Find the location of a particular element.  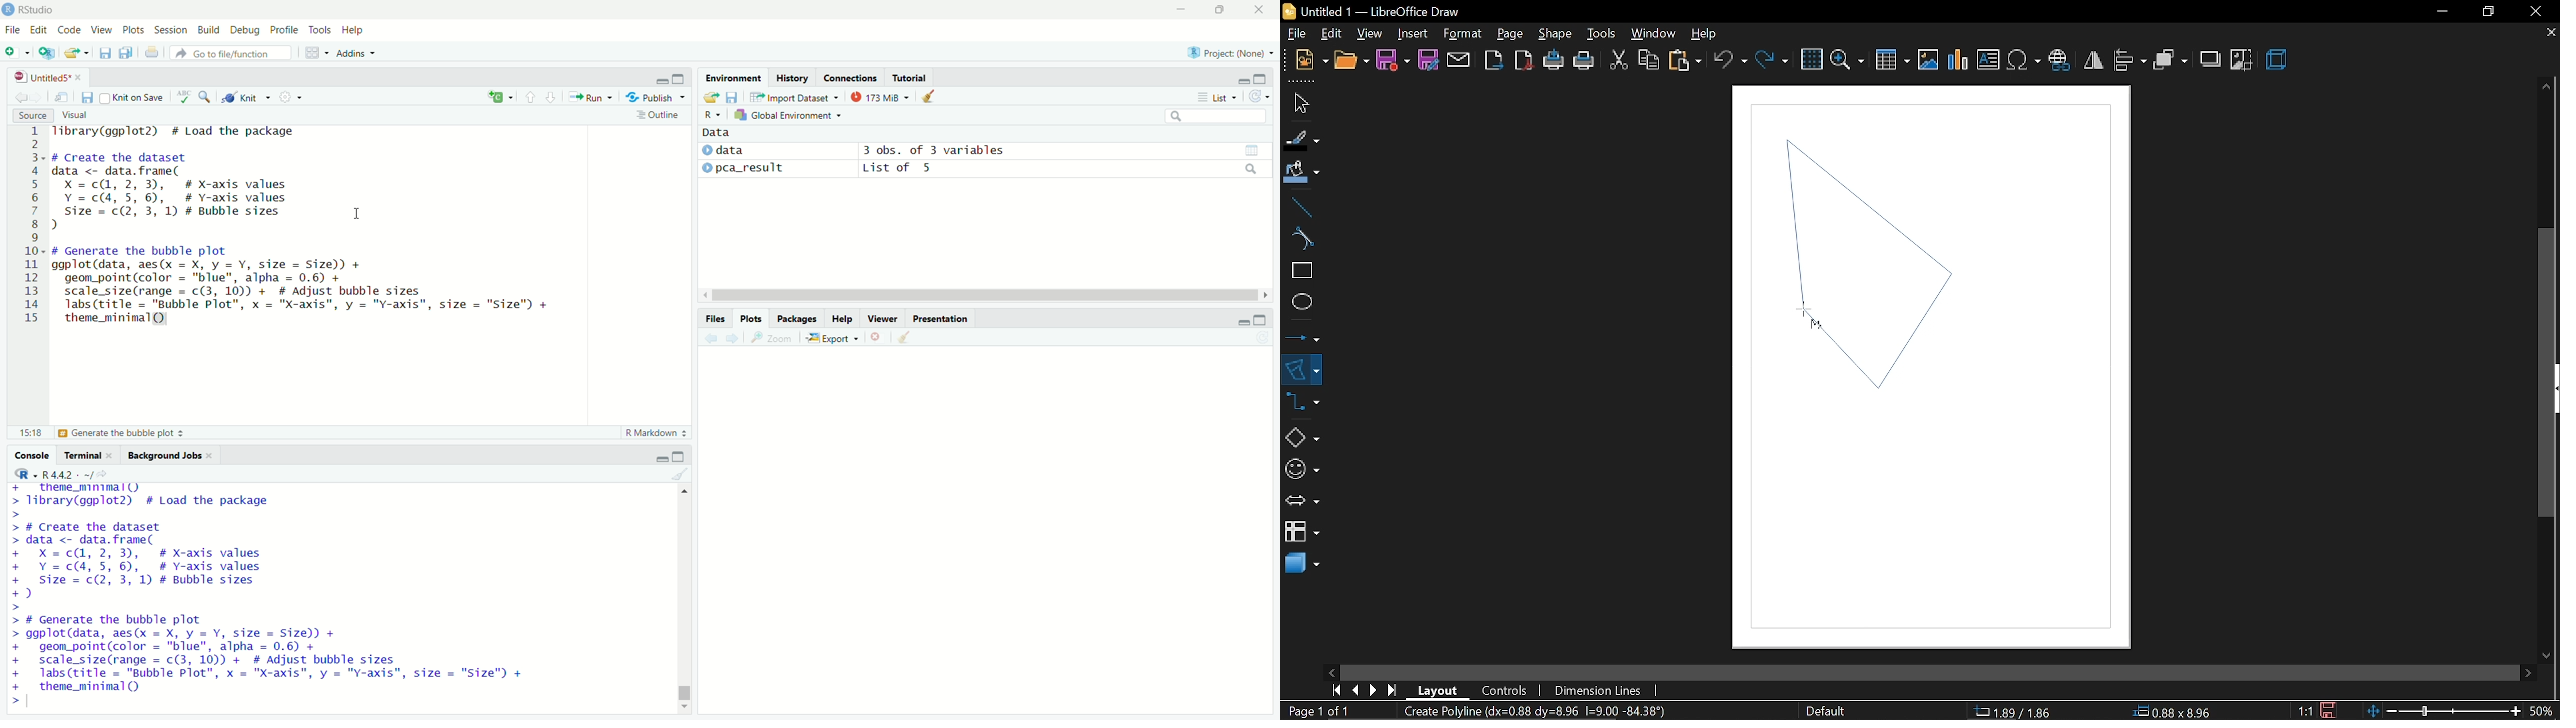

files is located at coordinates (717, 319).